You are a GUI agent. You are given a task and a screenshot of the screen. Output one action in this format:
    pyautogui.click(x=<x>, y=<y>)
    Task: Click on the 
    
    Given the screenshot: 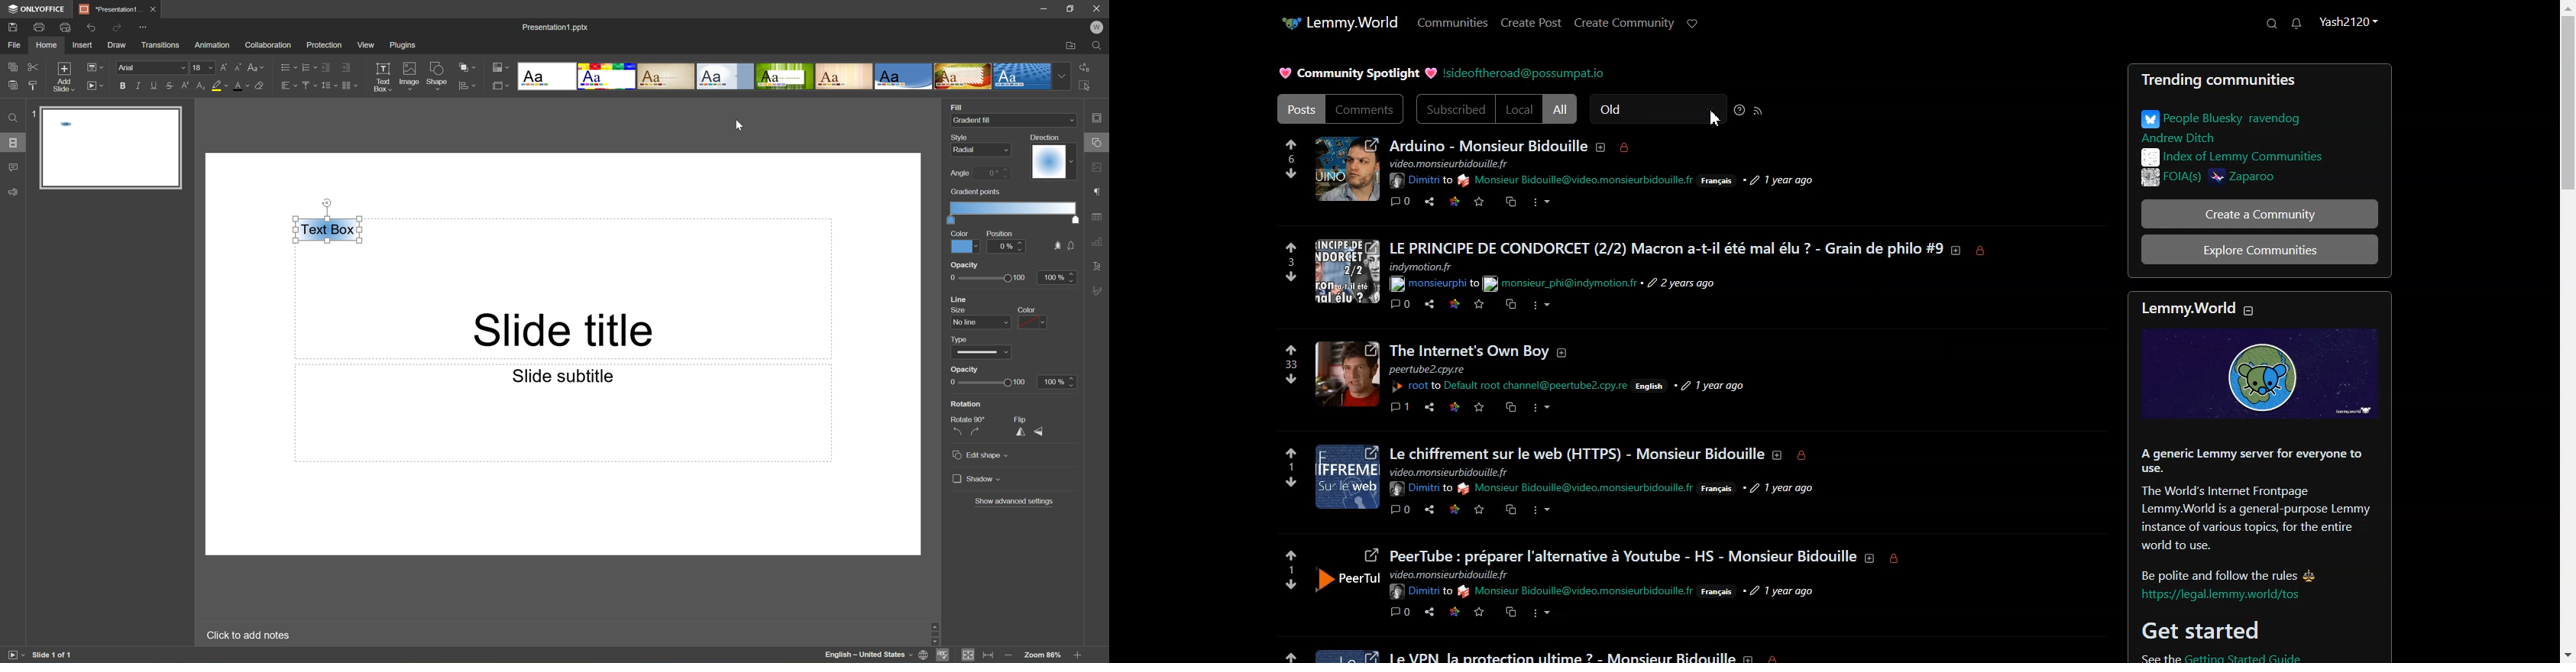 What is the action you would take?
    pyautogui.click(x=1422, y=591)
    